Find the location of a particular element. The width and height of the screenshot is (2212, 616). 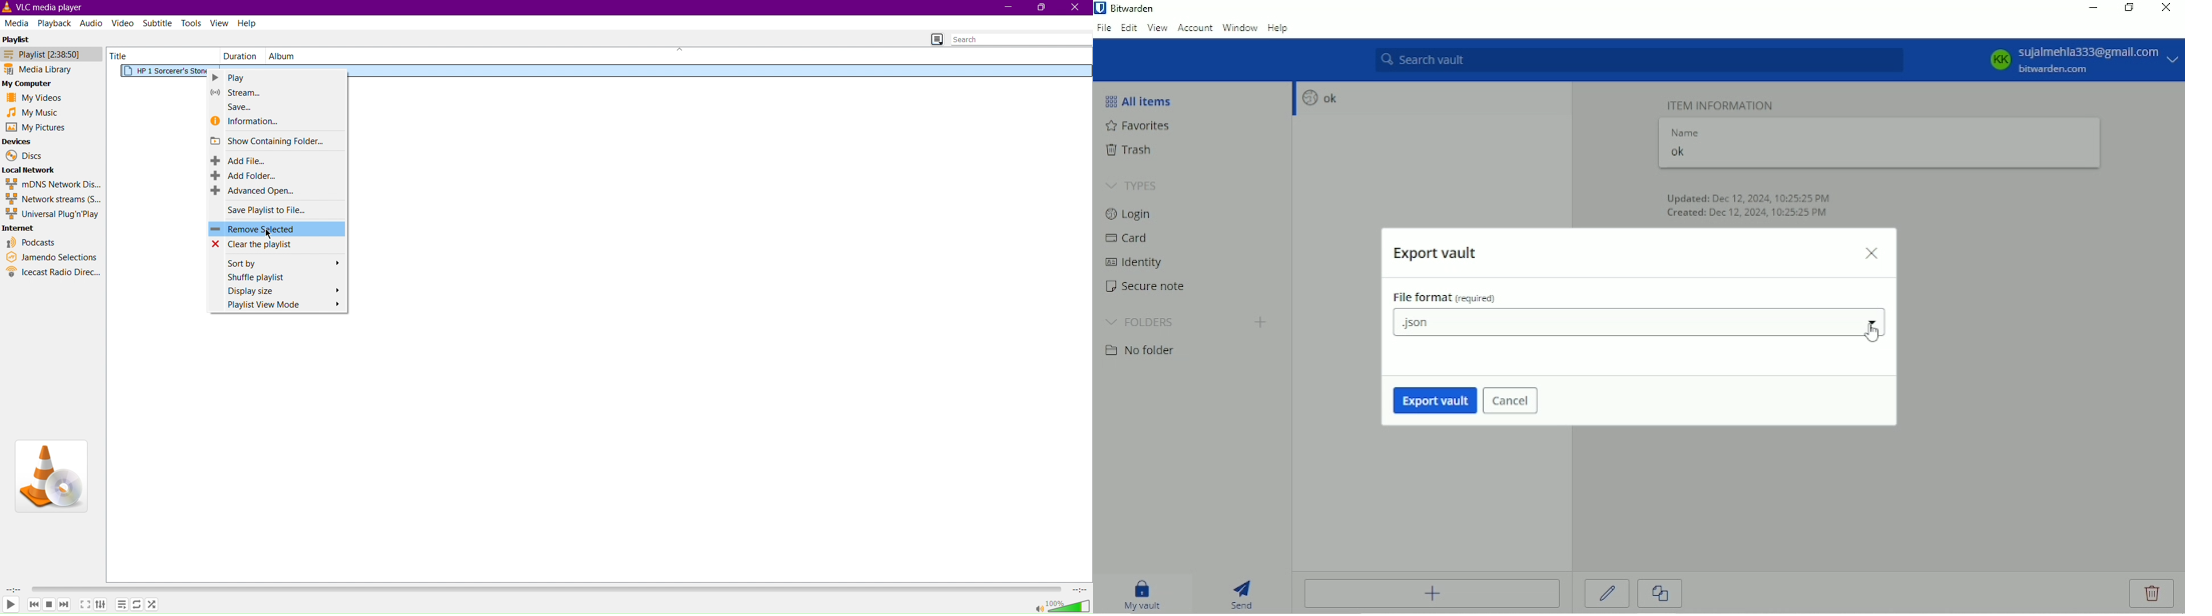

Local Network is located at coordinates (31, 170).